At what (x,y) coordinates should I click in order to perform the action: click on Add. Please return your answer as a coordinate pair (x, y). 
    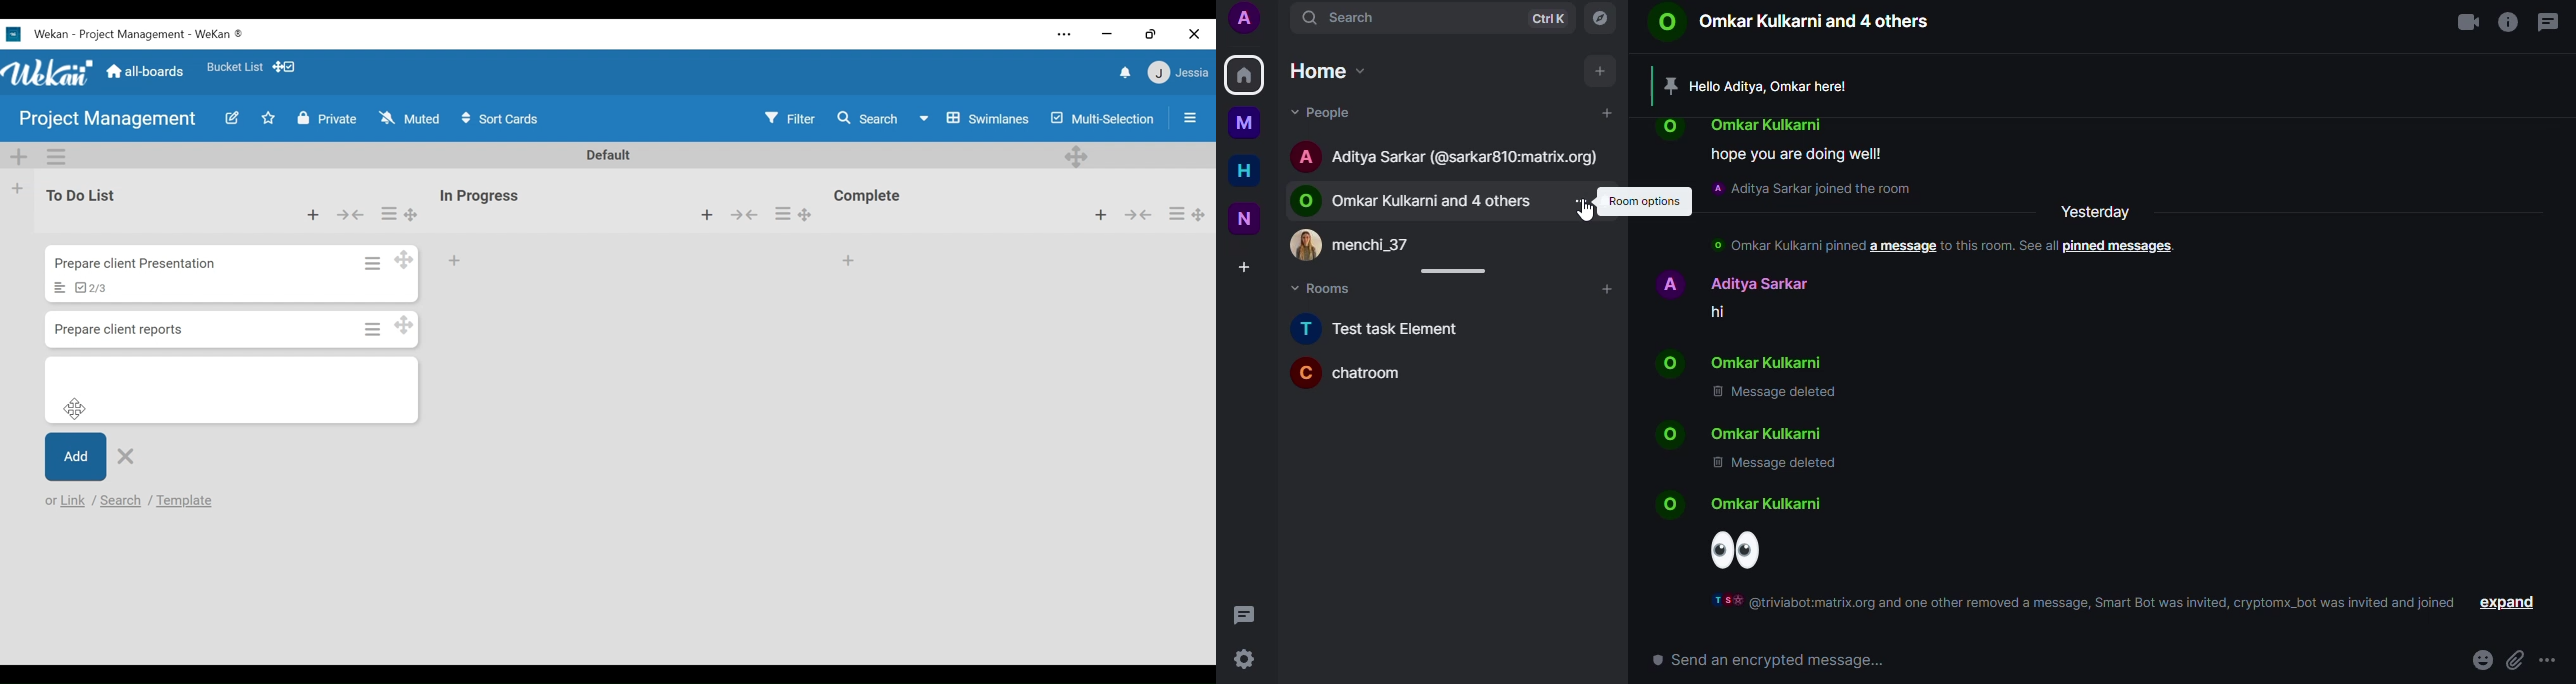
    Looking at the image, I should click on (74, 458).